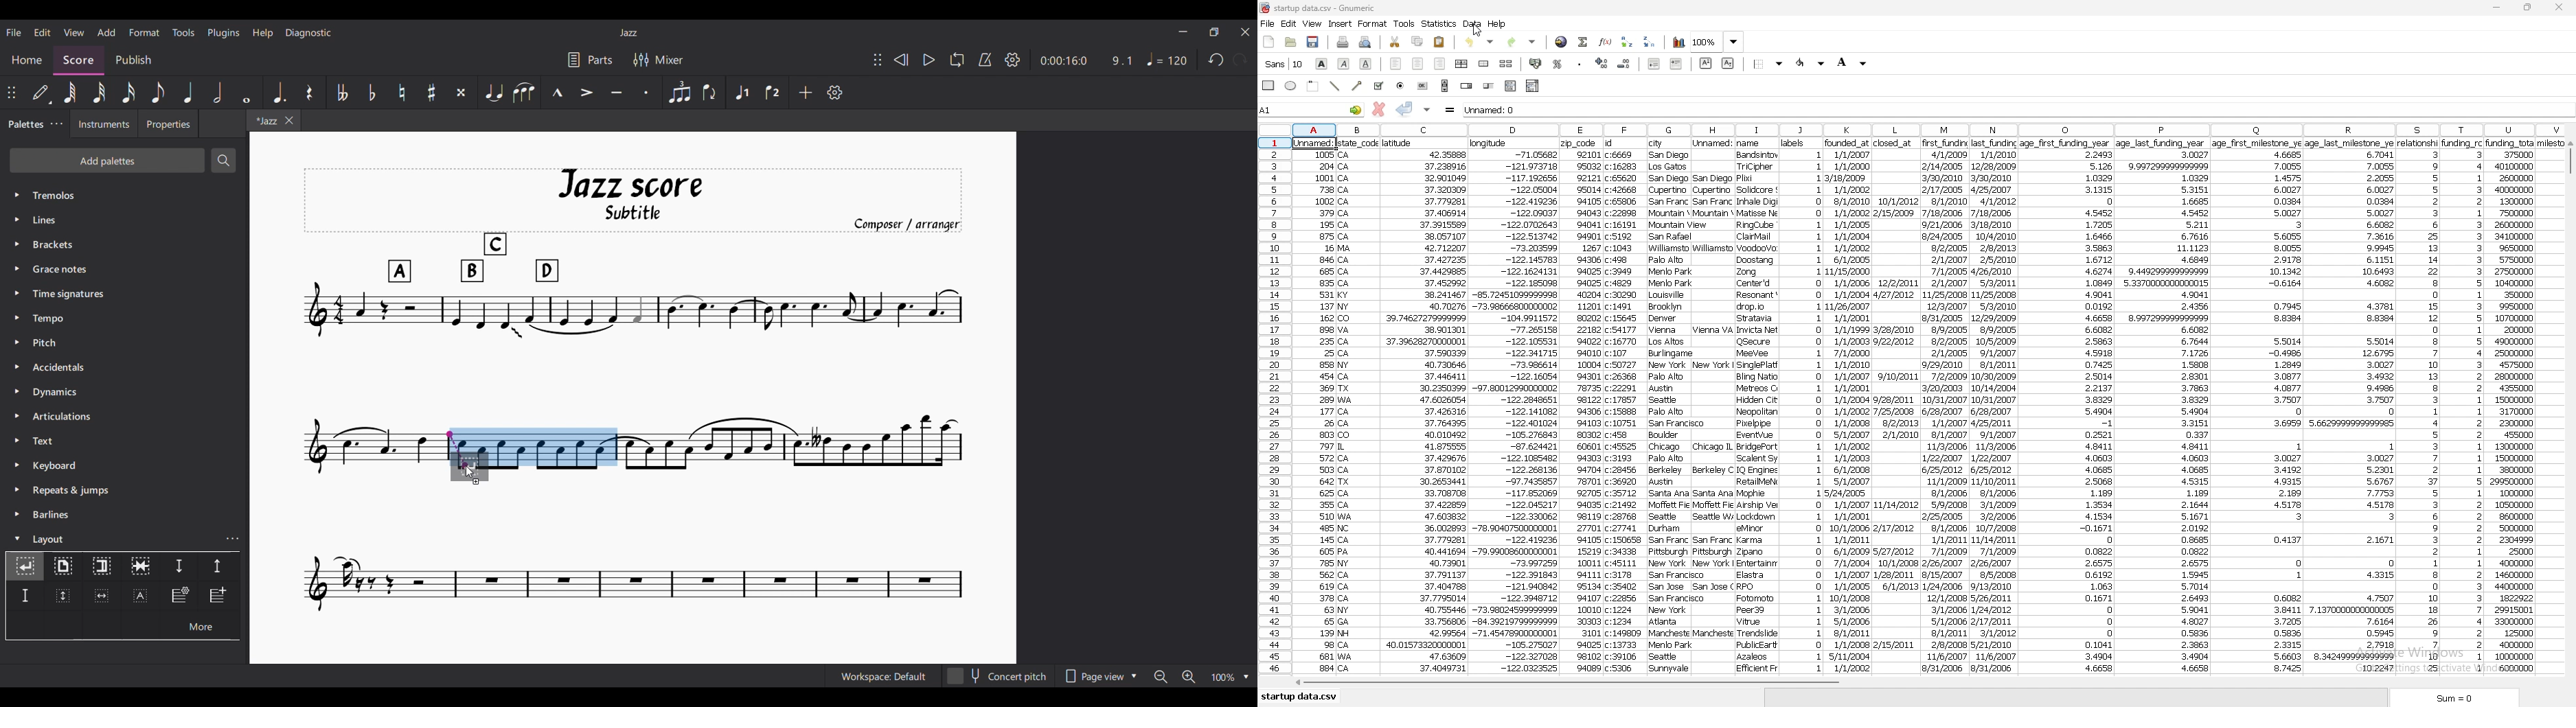 Image resolution: width=2576 pixels, height=728 pixels. Describe the element at coordinates (1510, 86) in the screenshot. I see `list` at that location.